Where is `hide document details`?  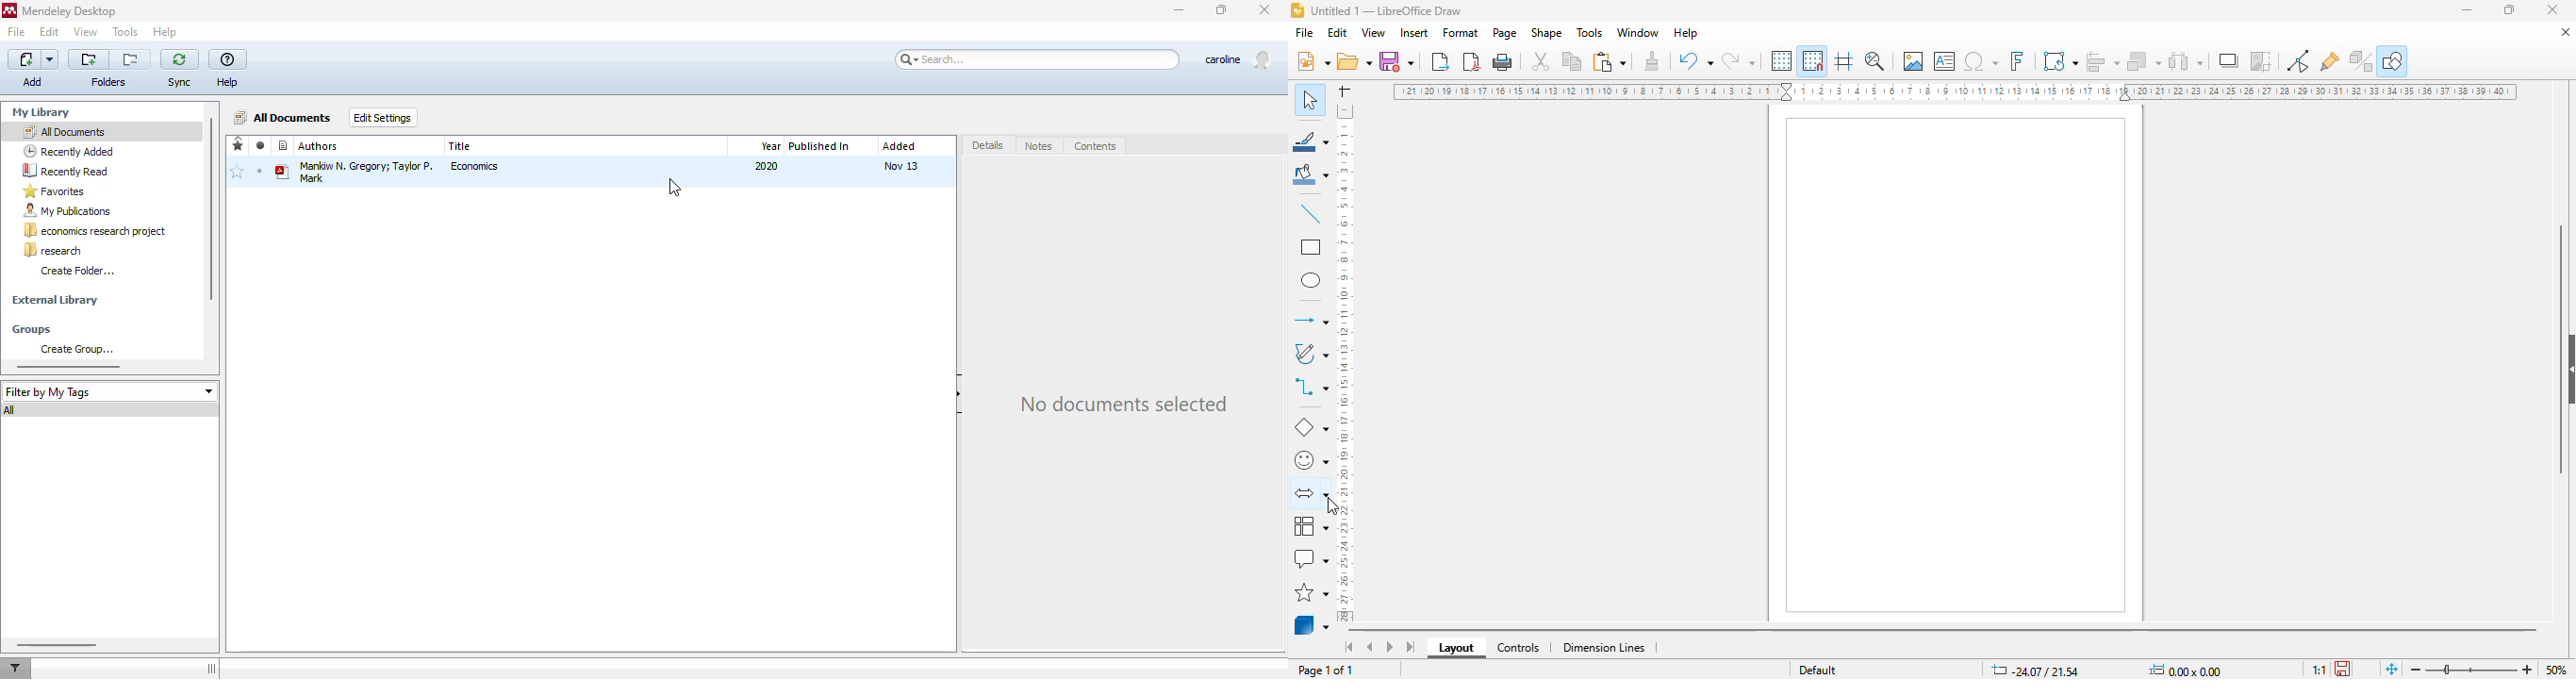 hide document details is located at coordinates (960, 392).